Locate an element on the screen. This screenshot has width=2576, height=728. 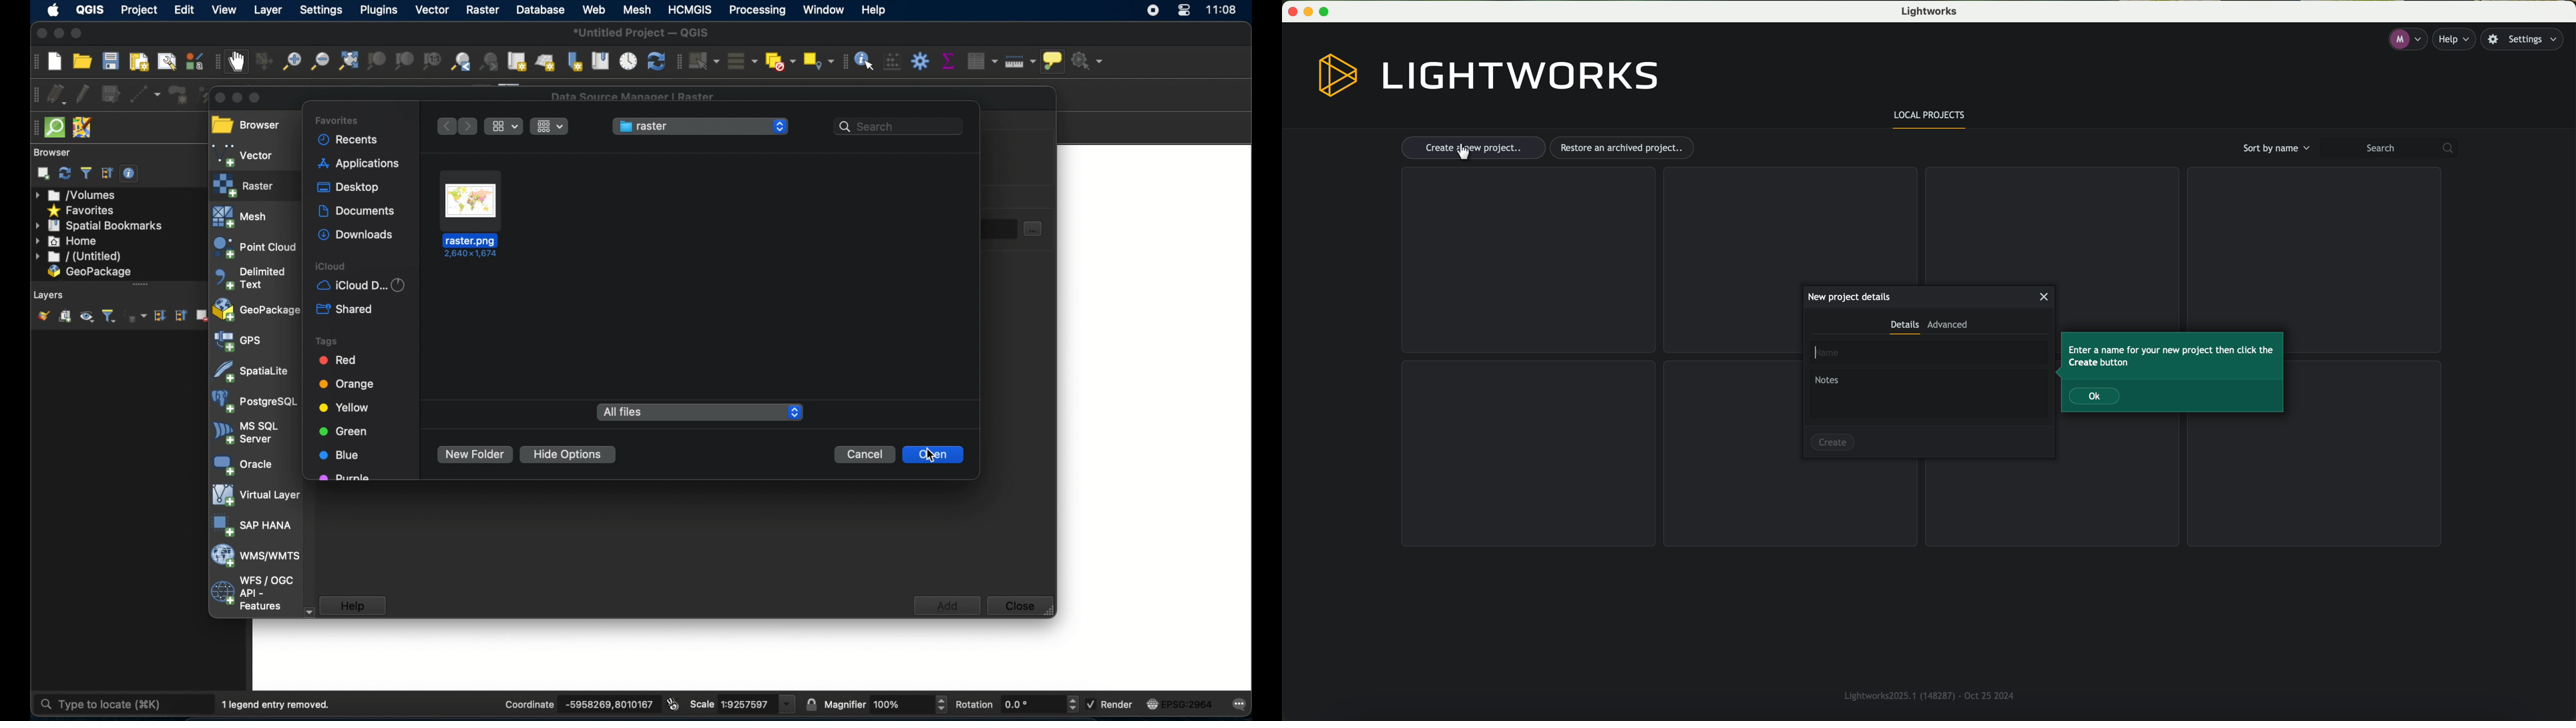
Increase or decrease is located at coordinates (1072, 704).